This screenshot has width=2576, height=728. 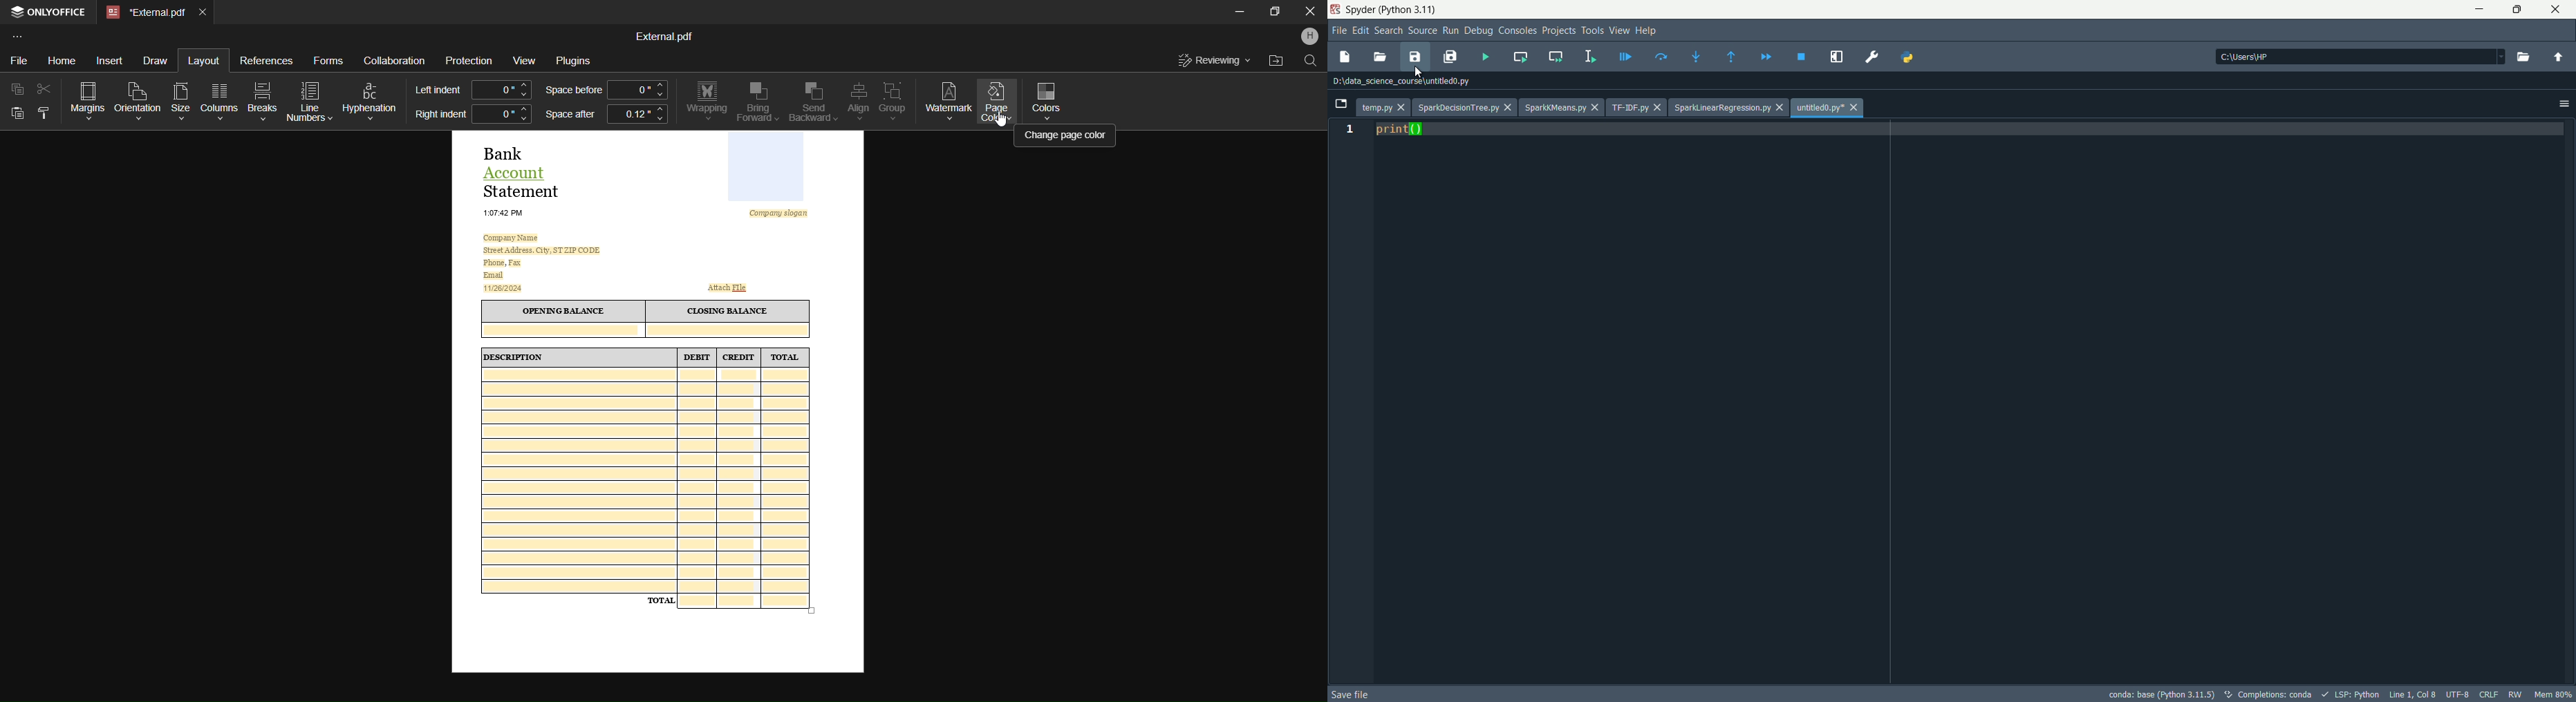 What do you see at coordinates (180, 99) in the screenshot?
I see `Size` at bounding box center [180, 99].